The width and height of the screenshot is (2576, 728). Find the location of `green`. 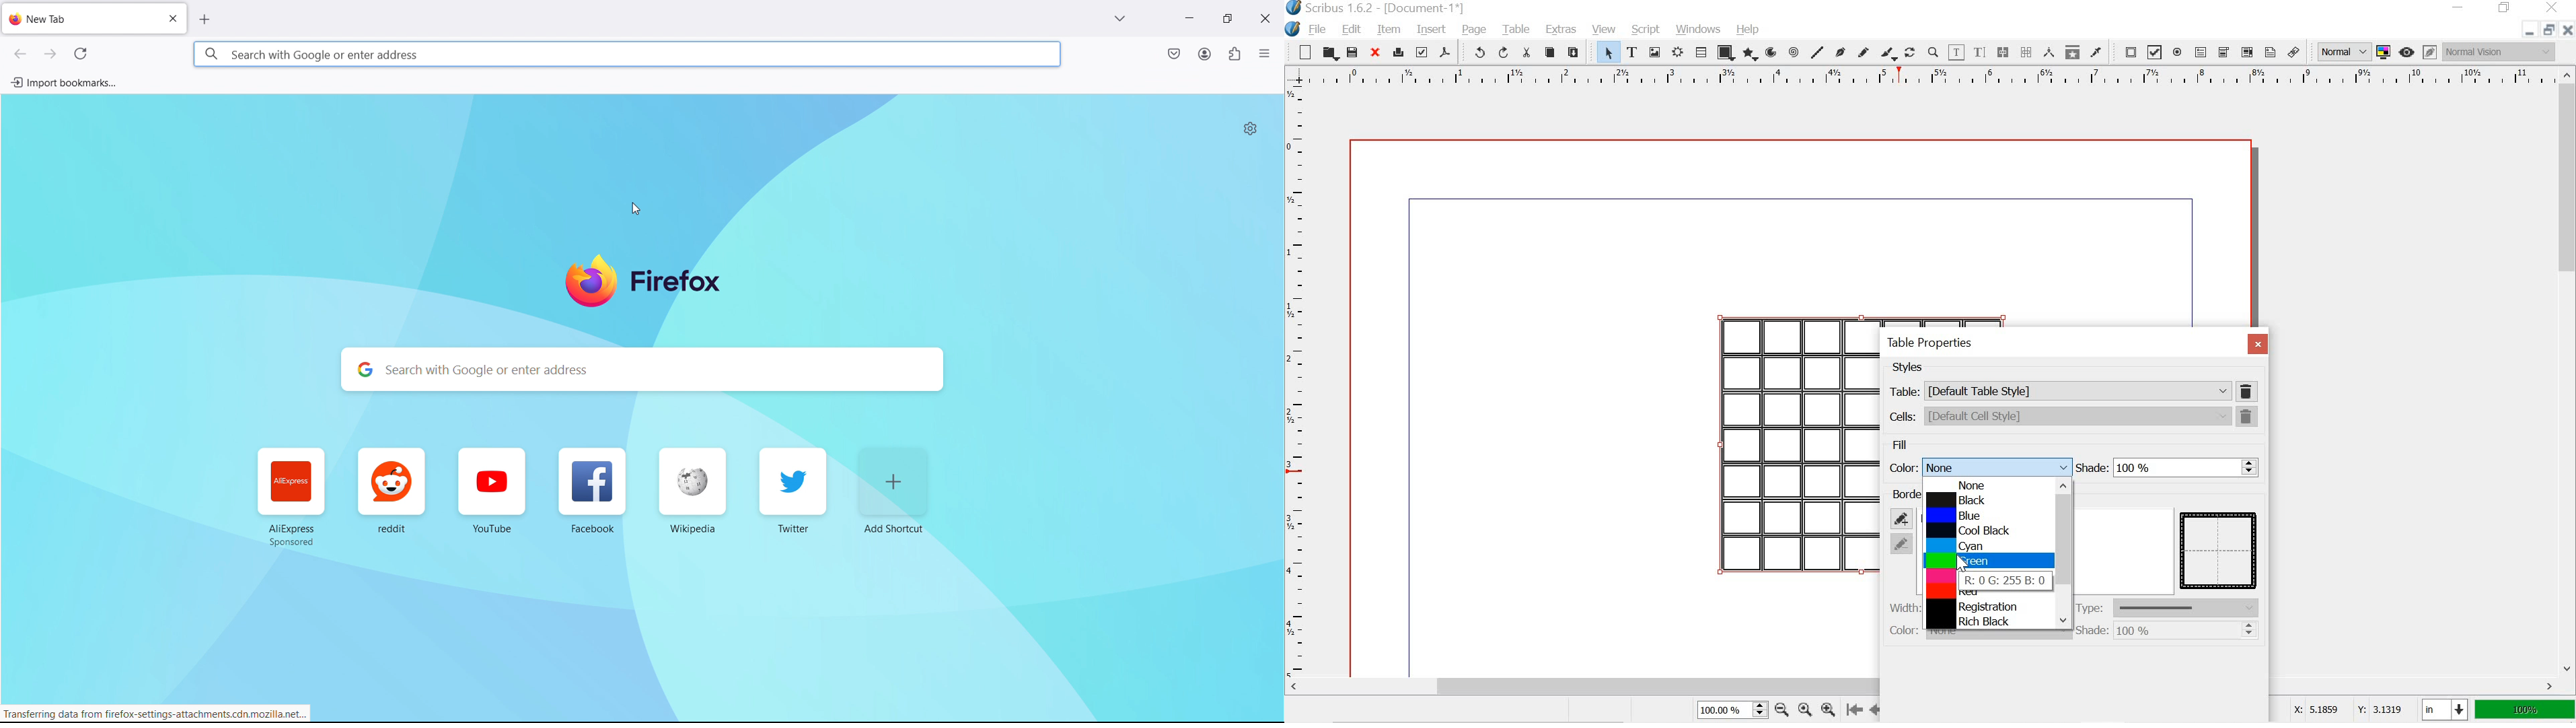

green is located at coordinates (1966, 561).